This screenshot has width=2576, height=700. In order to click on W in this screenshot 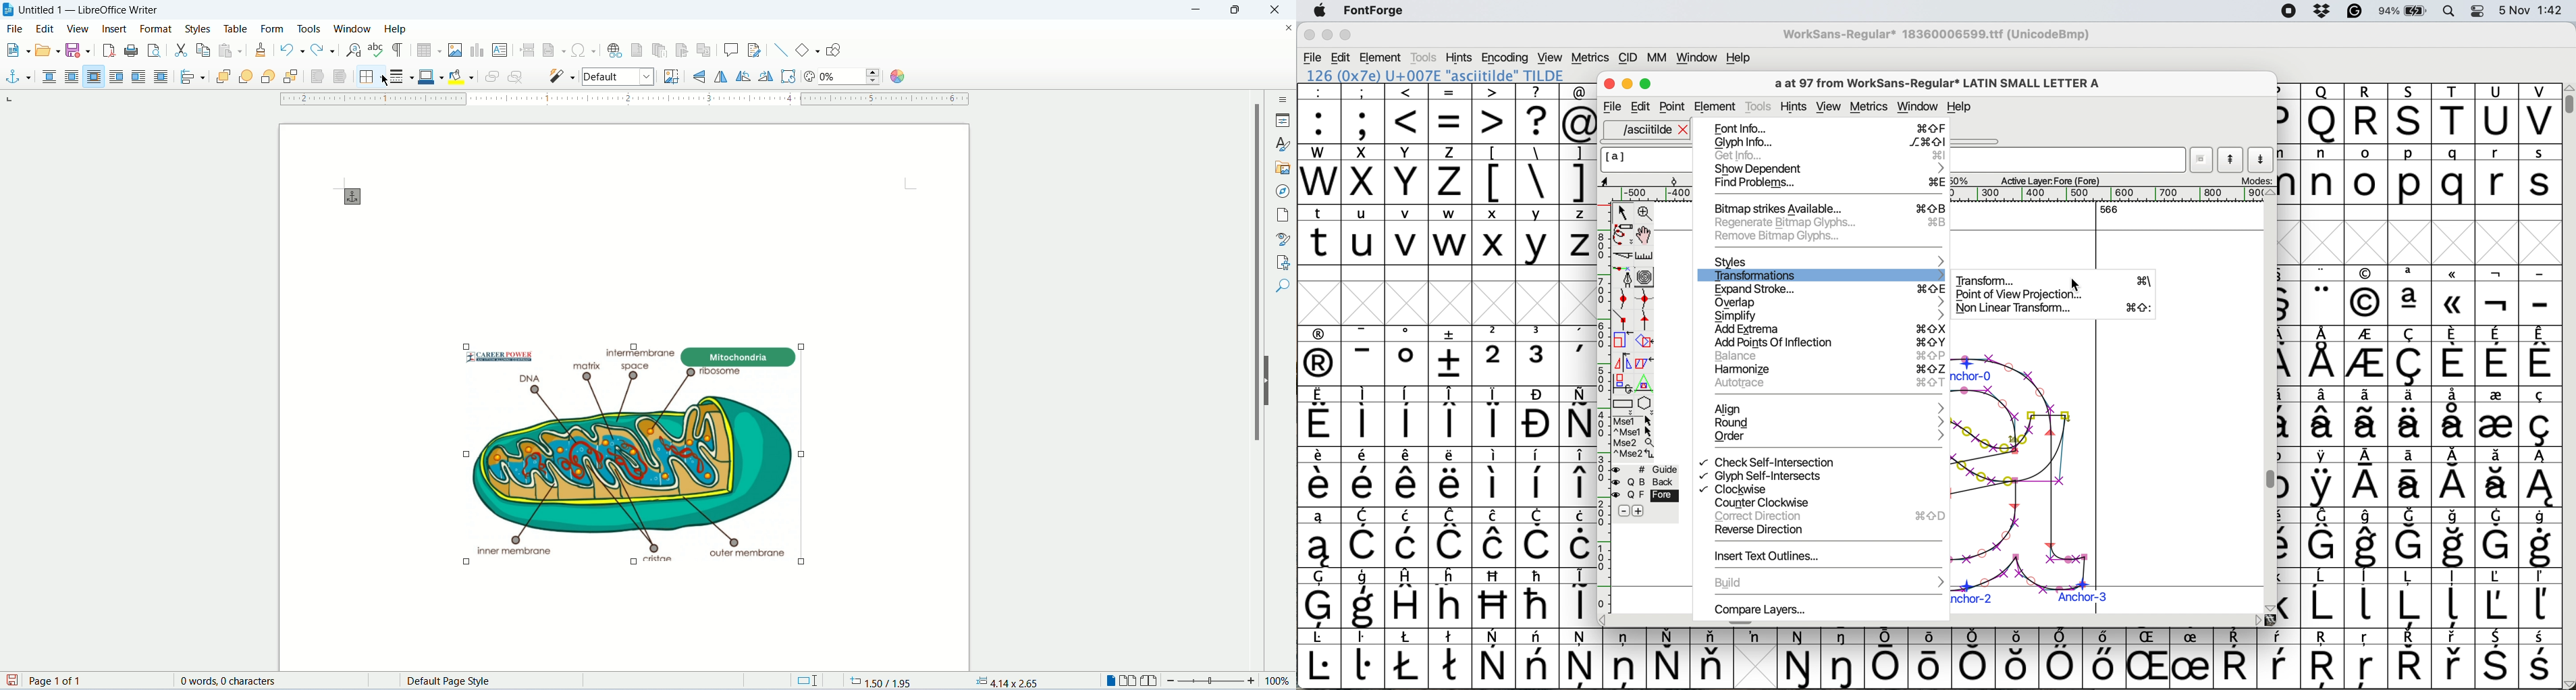, I will do `click(1321, 175)`.